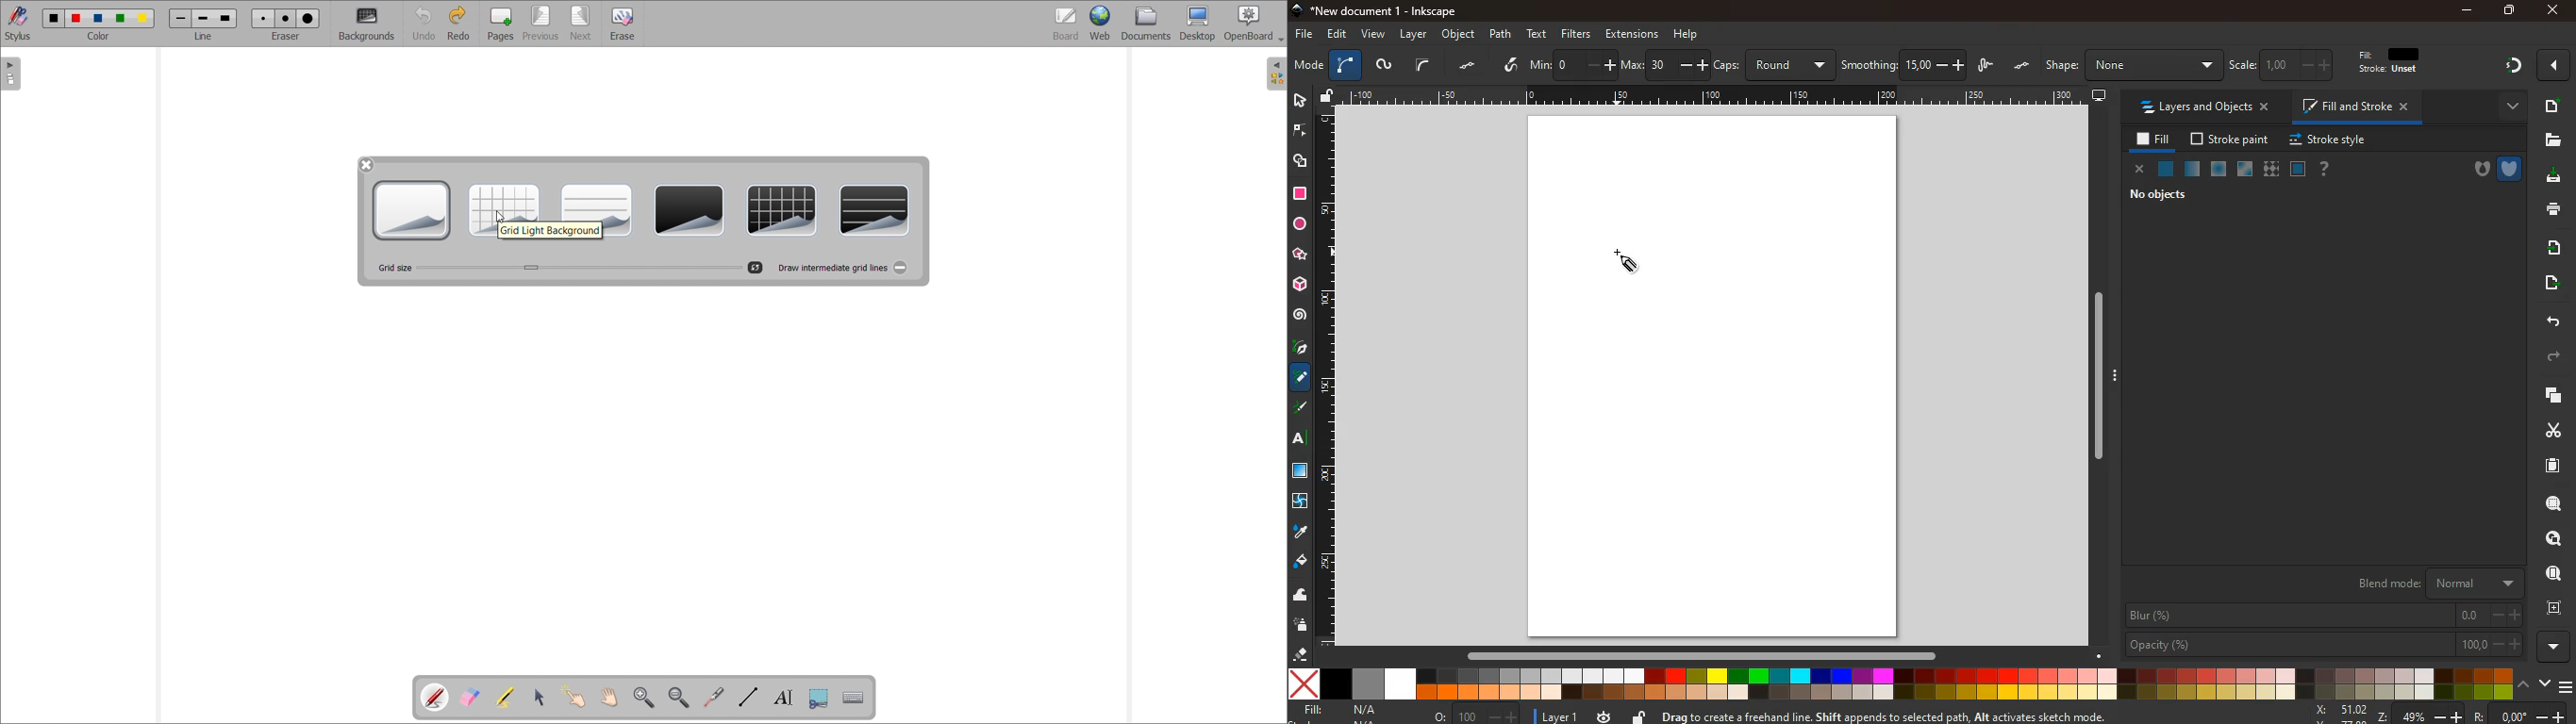 The height and width of the screenshot is (728, 2576). I want to click on picture, so click(1384, 65).